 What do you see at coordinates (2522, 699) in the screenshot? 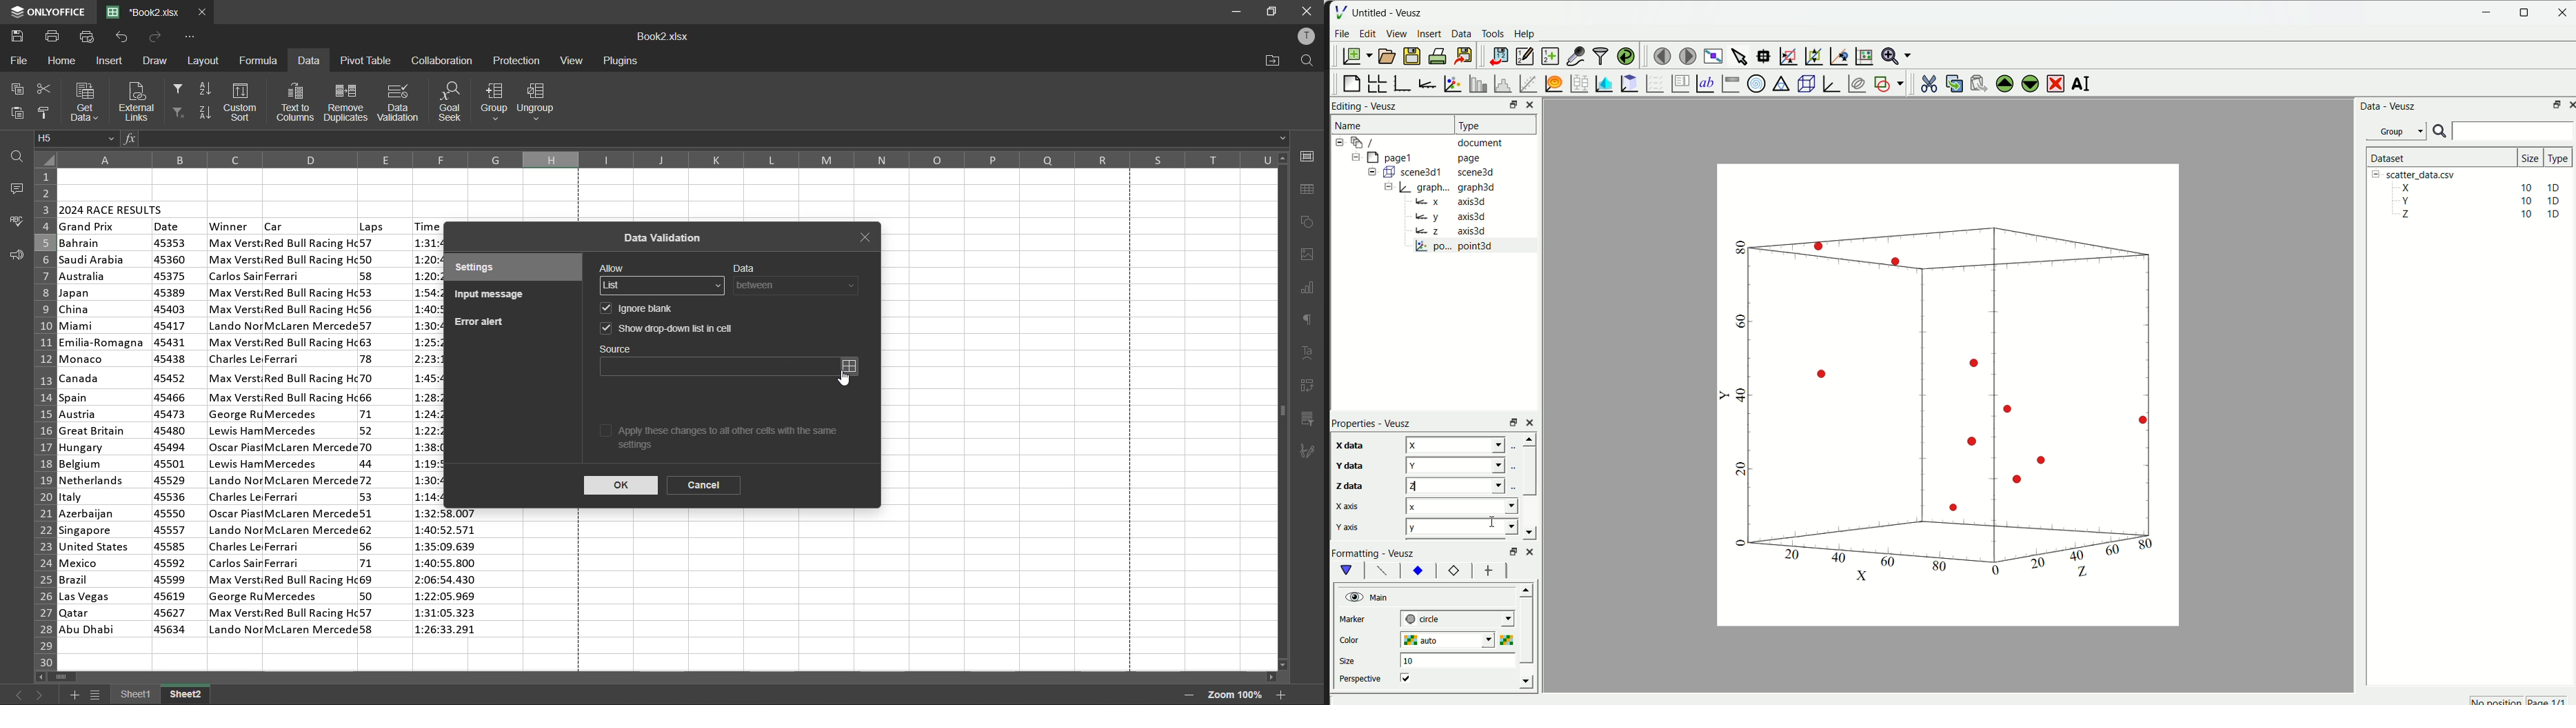
I see `no position page 1/1` at bounding box center [2522, 699].